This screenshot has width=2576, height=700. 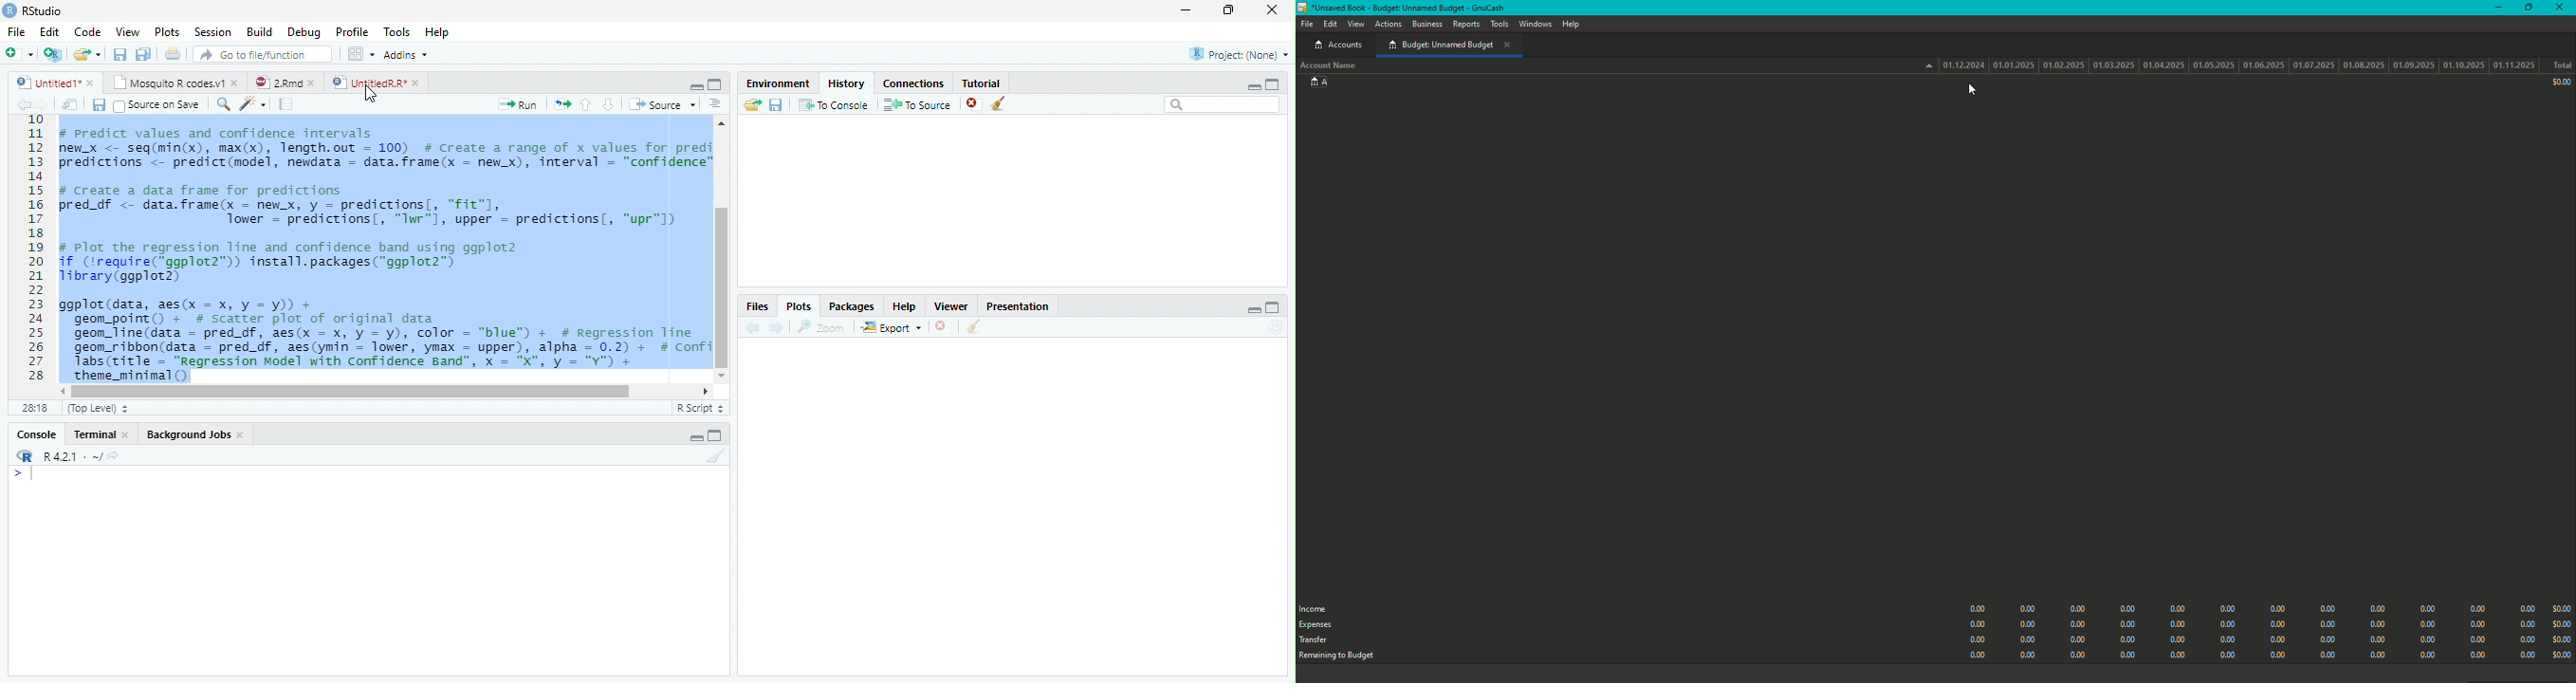 What do you see at coordinates (663, 105) in the screenshot?
I see `Source` at bounding box center [663, 105].